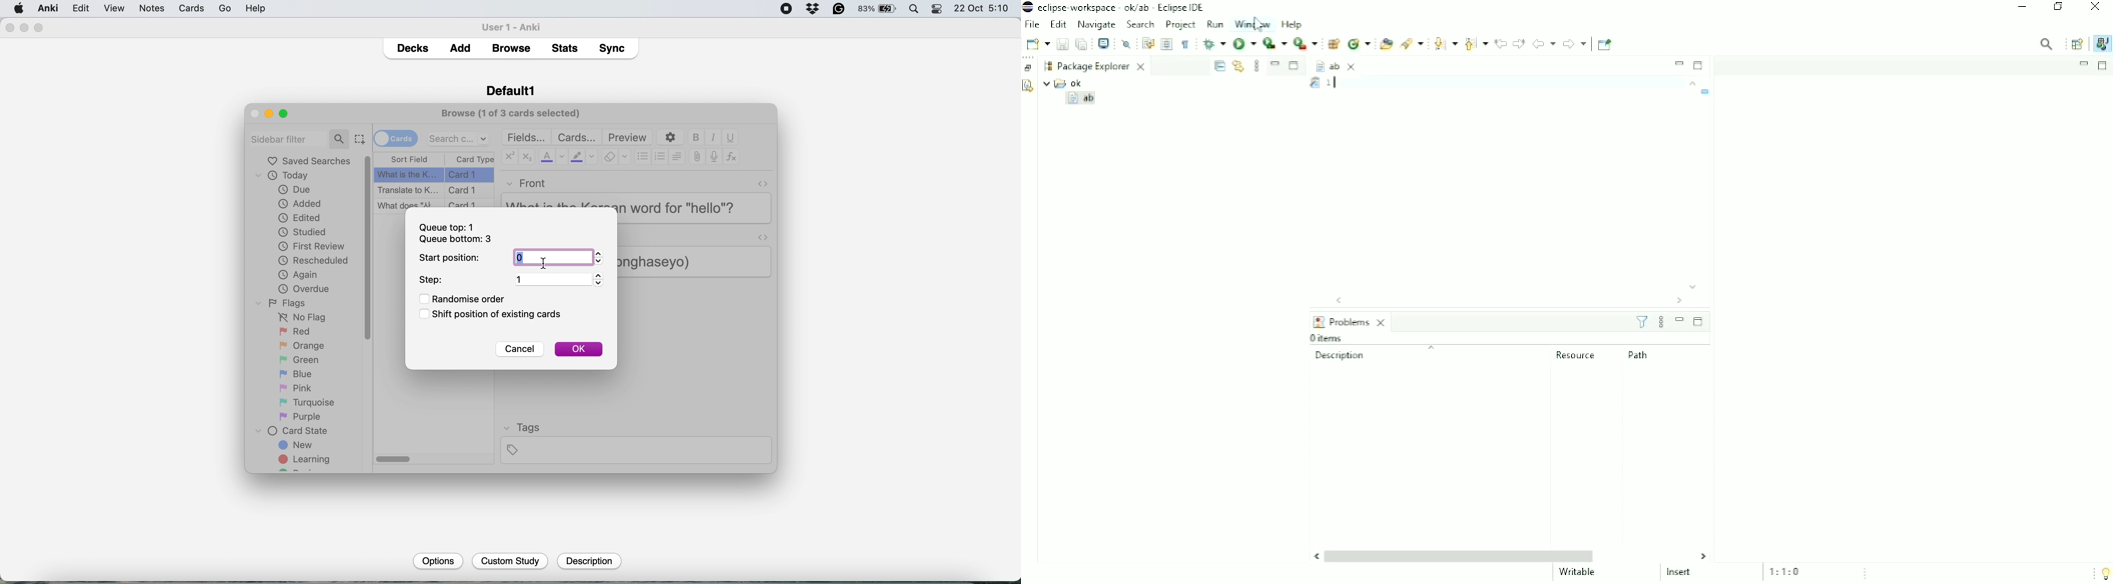  I want to click on edited, so click(300, 218).